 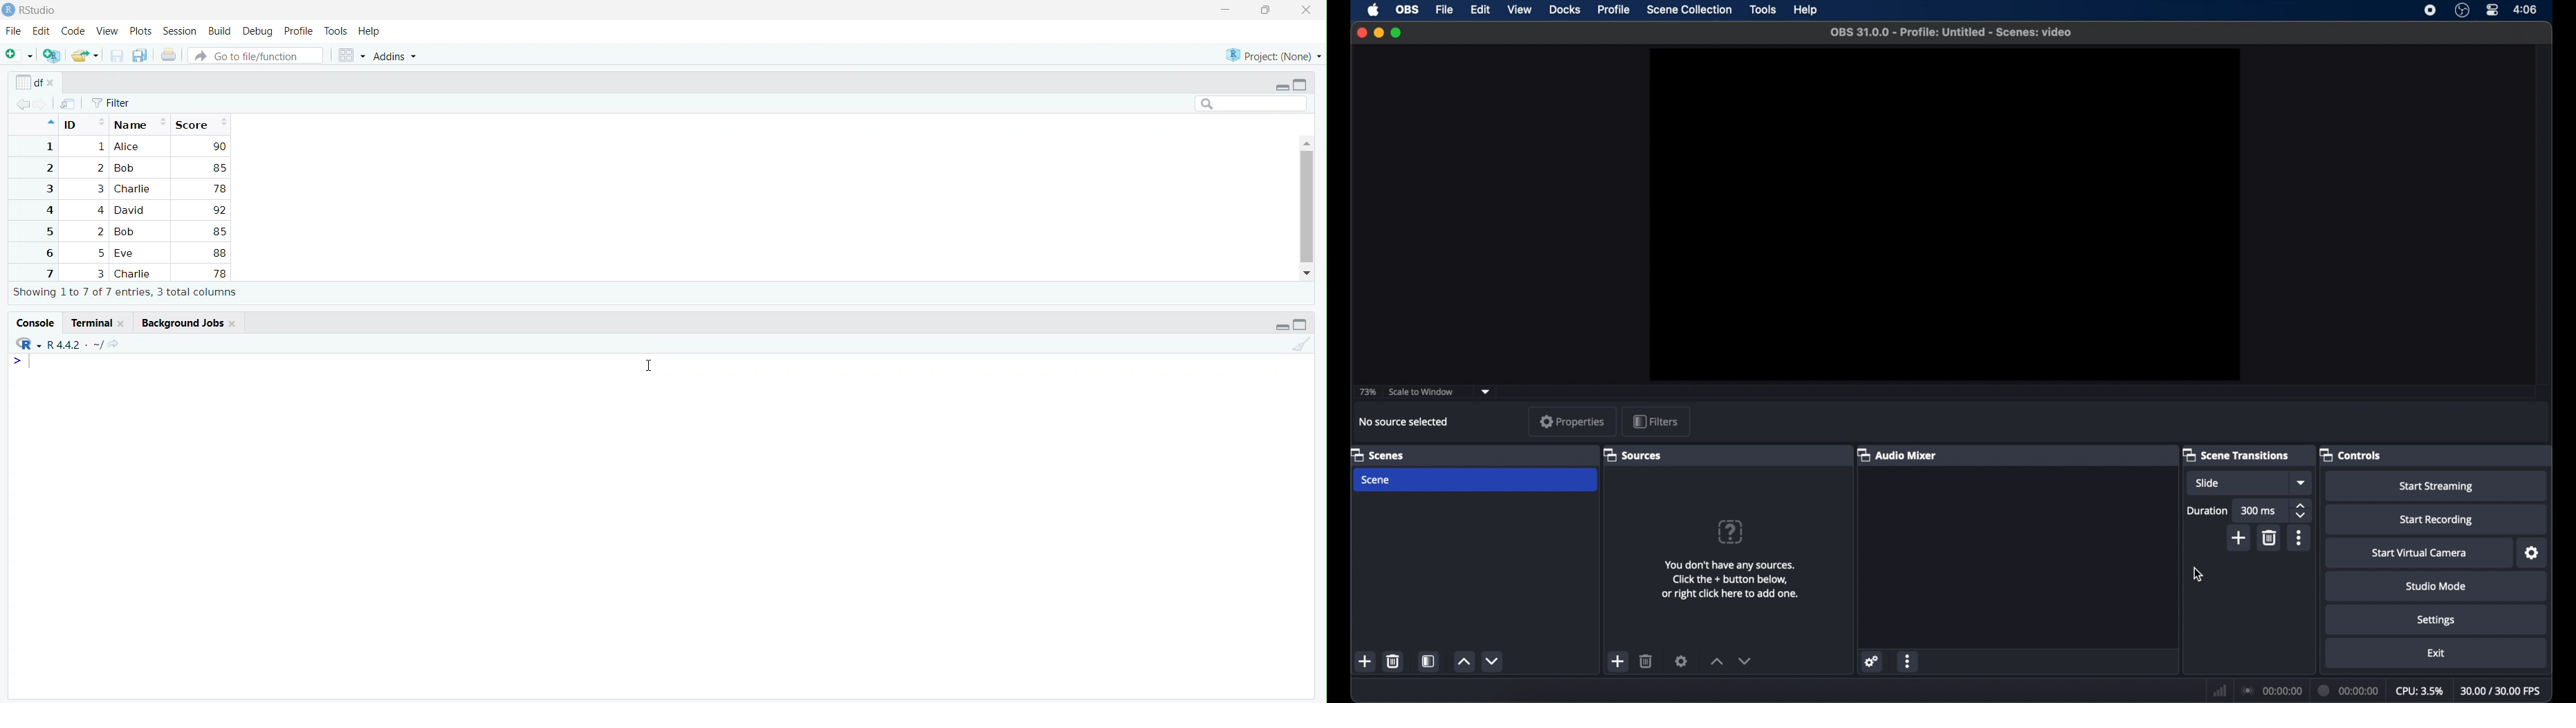 I want to click on 300 ms, so click(x=2259, y=512).